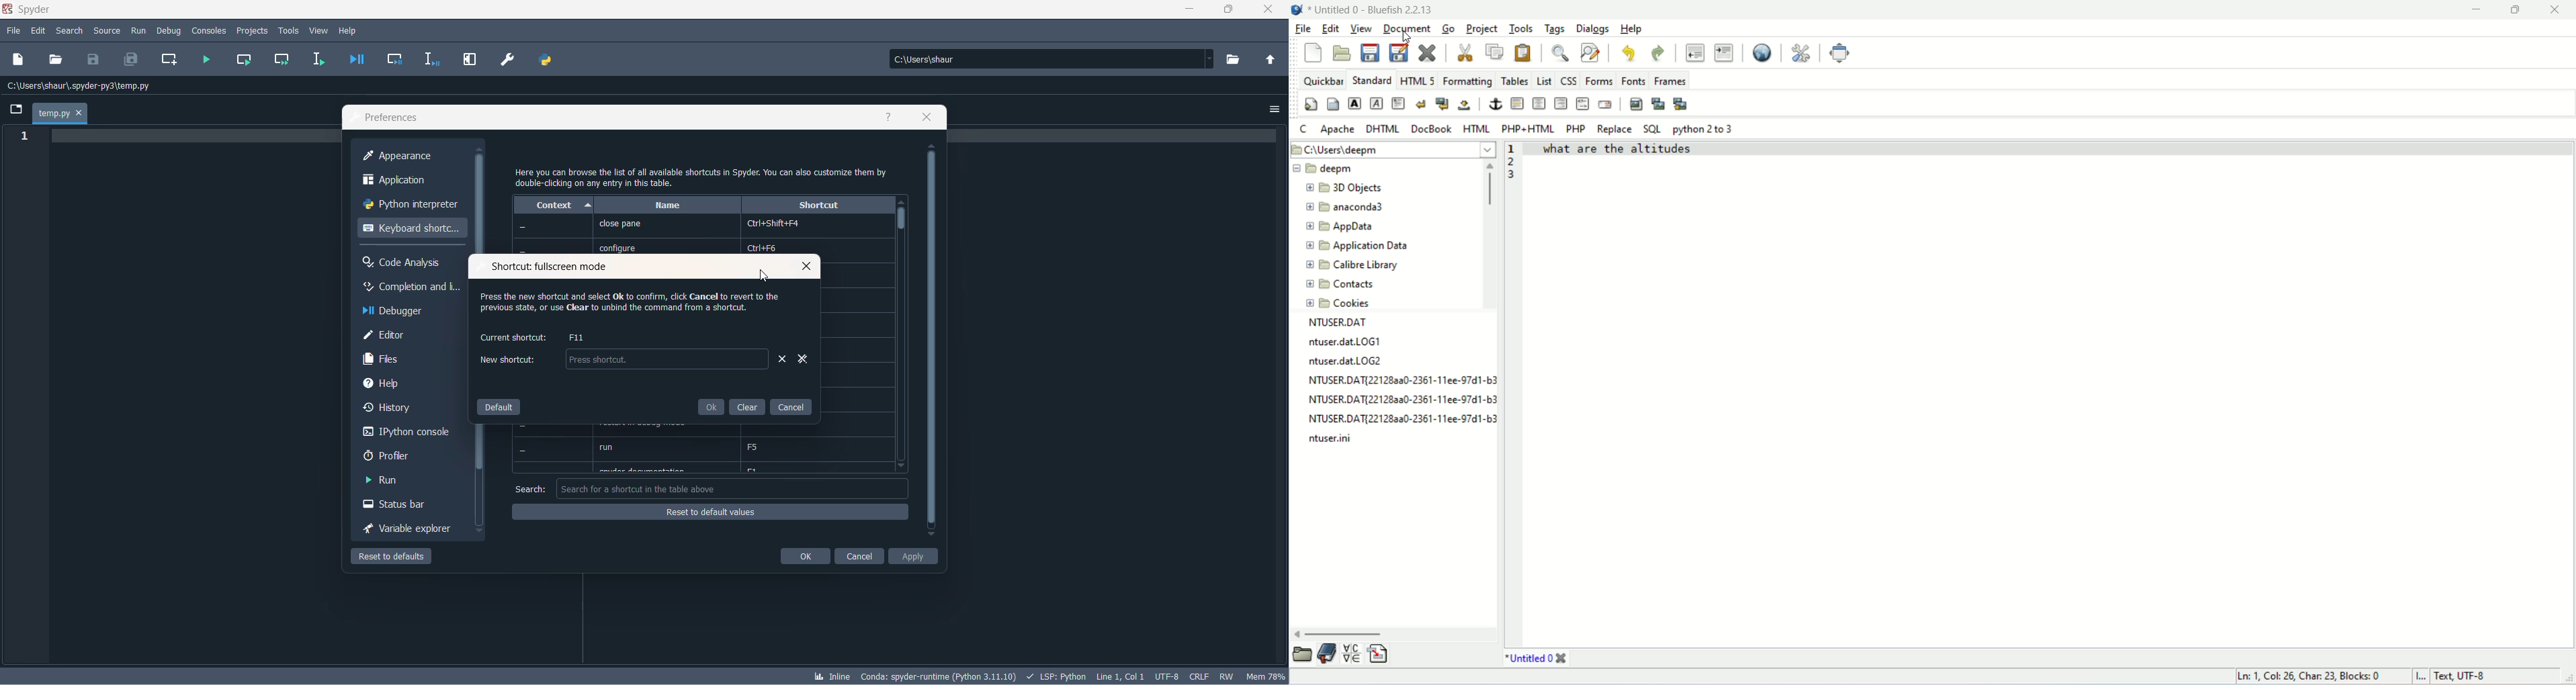 The width and height of the screenshot is (2576, 700). I want to click on close, so click(1273, 12).